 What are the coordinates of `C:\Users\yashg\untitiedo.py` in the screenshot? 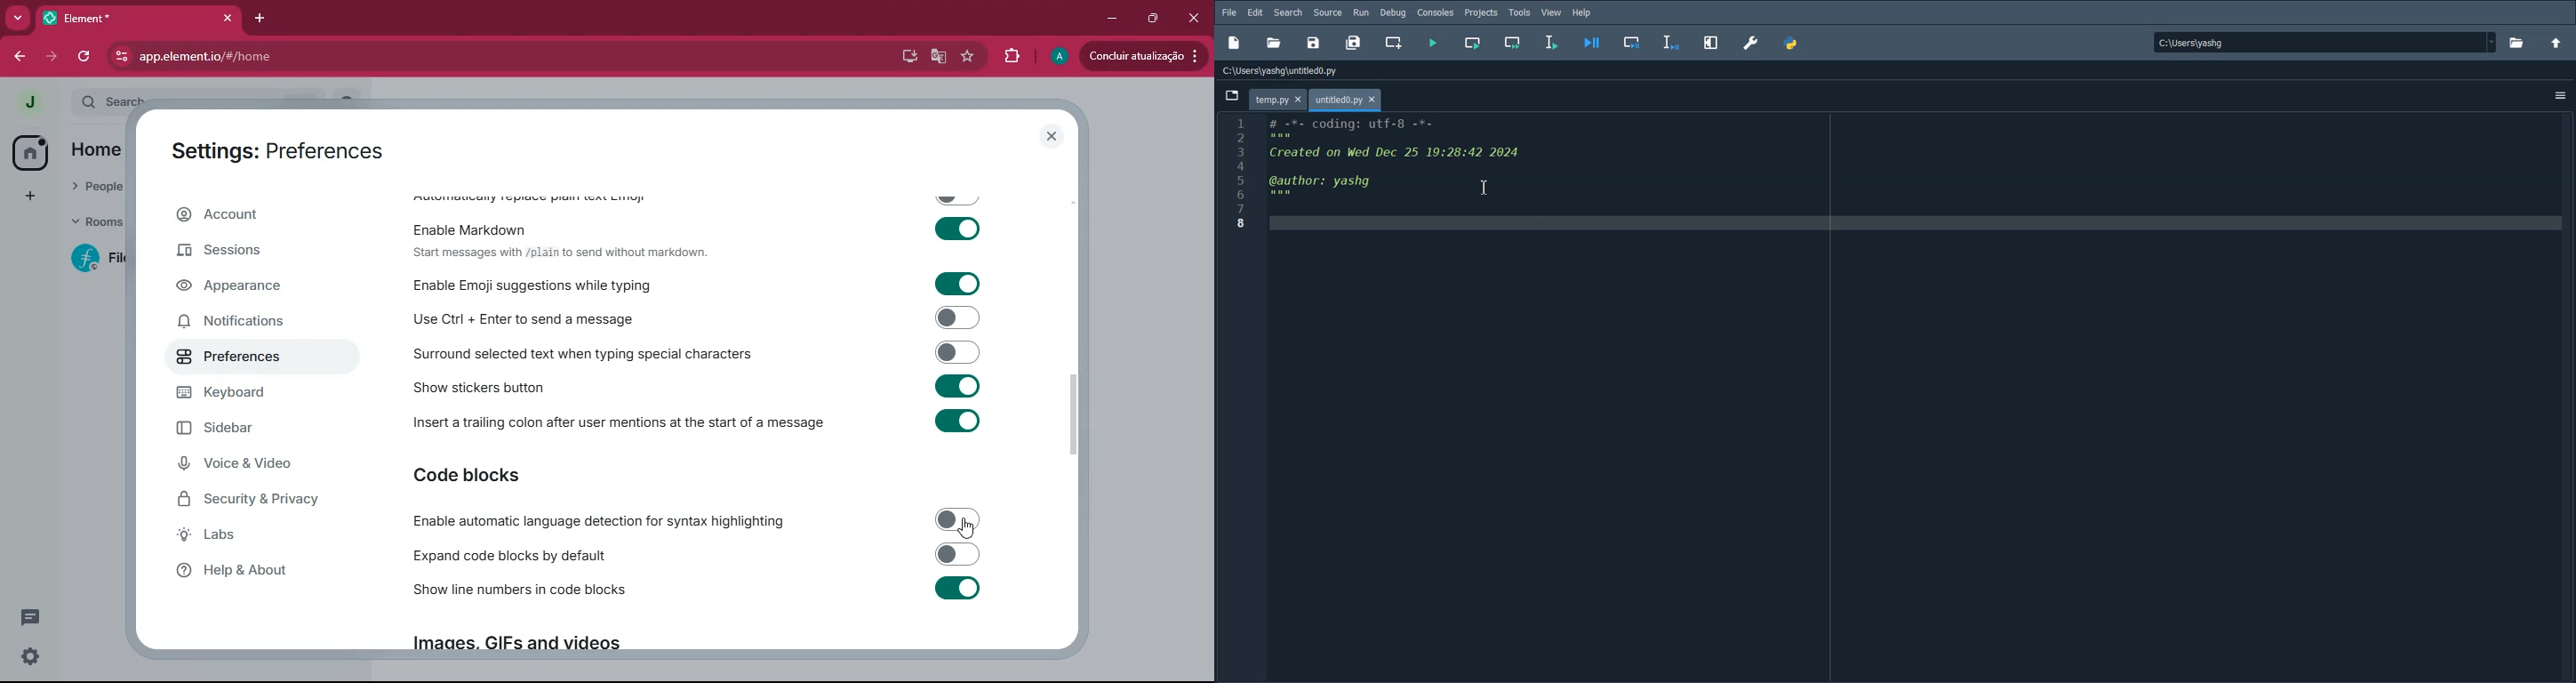 It's located at (1297, 69).